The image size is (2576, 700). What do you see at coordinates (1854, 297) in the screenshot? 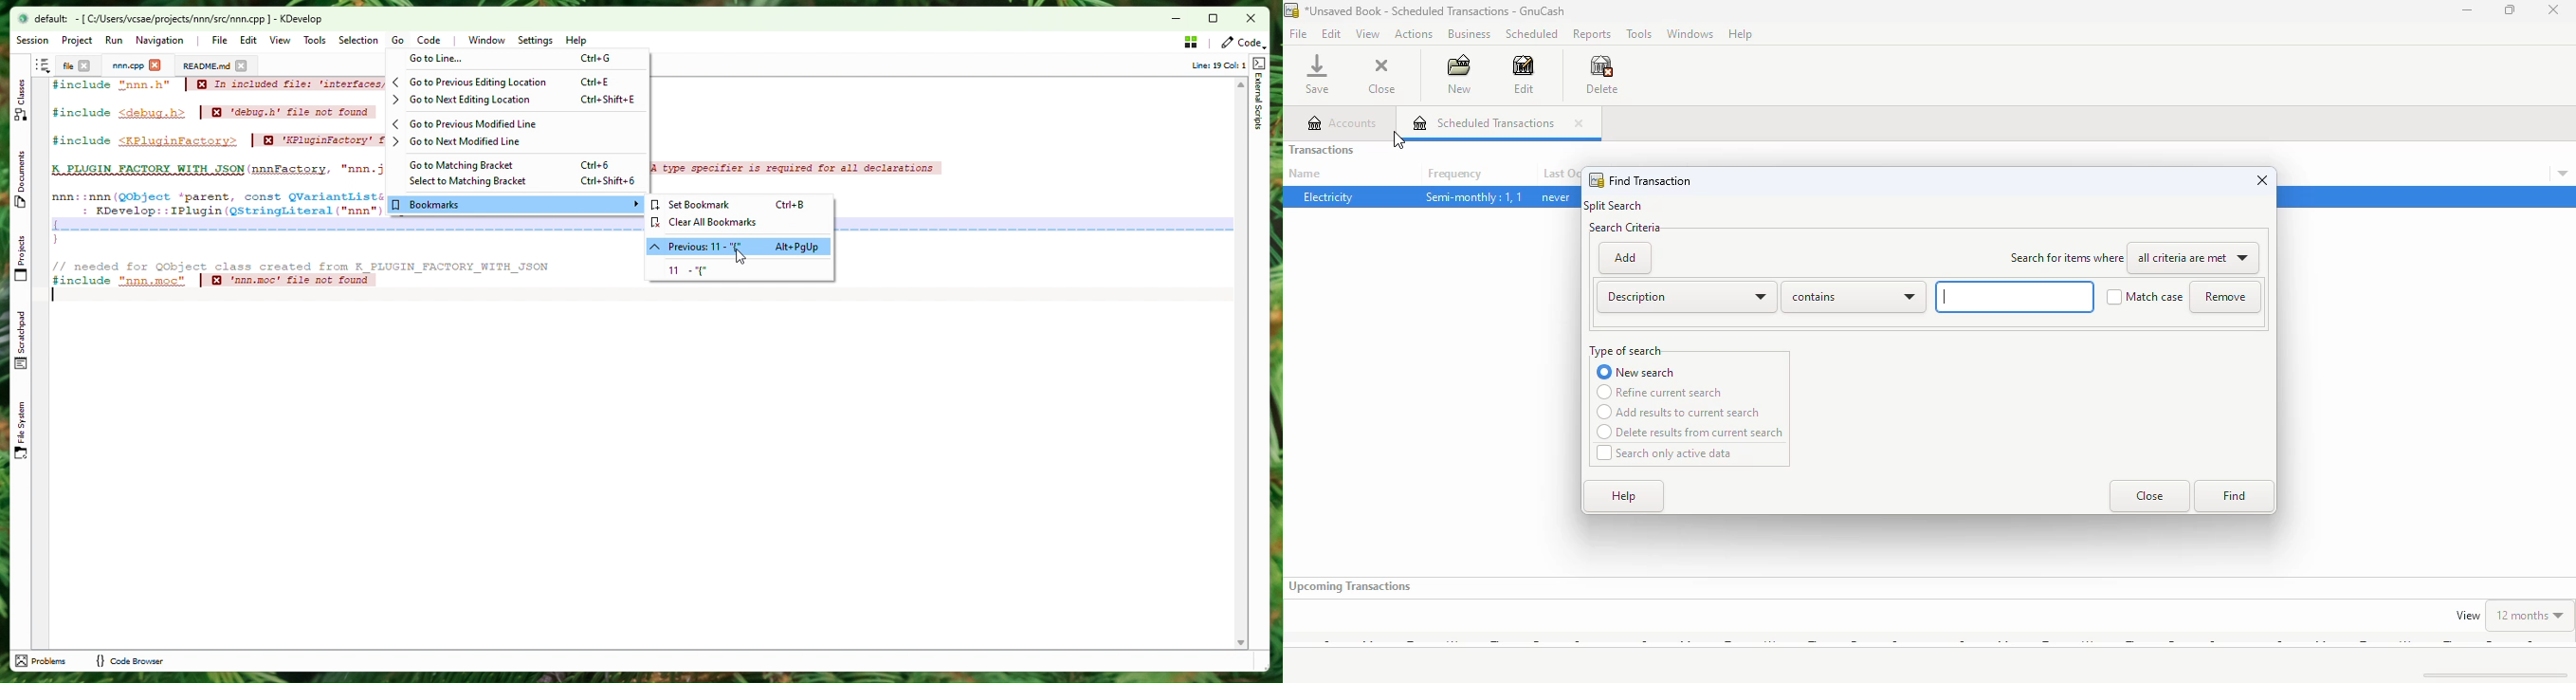
I see `contains` at bounding box center [1854, 297].